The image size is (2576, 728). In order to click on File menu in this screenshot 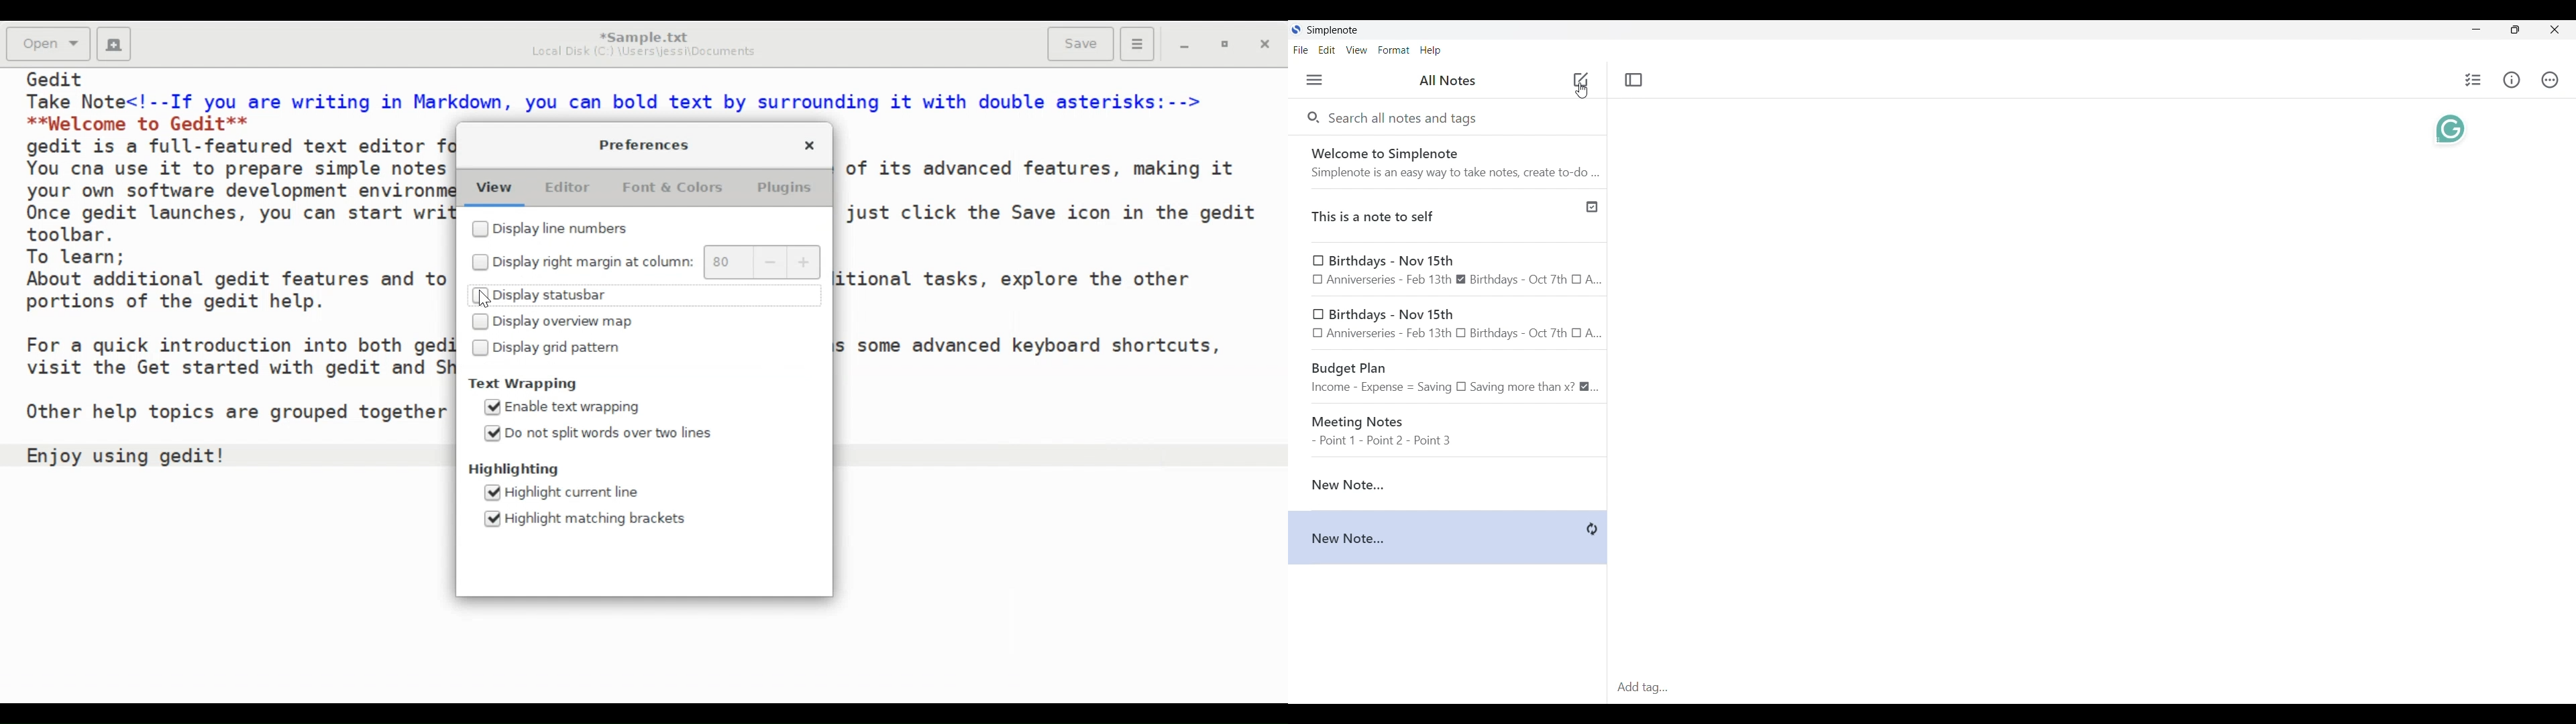, I will do `click(1301, 50)`.